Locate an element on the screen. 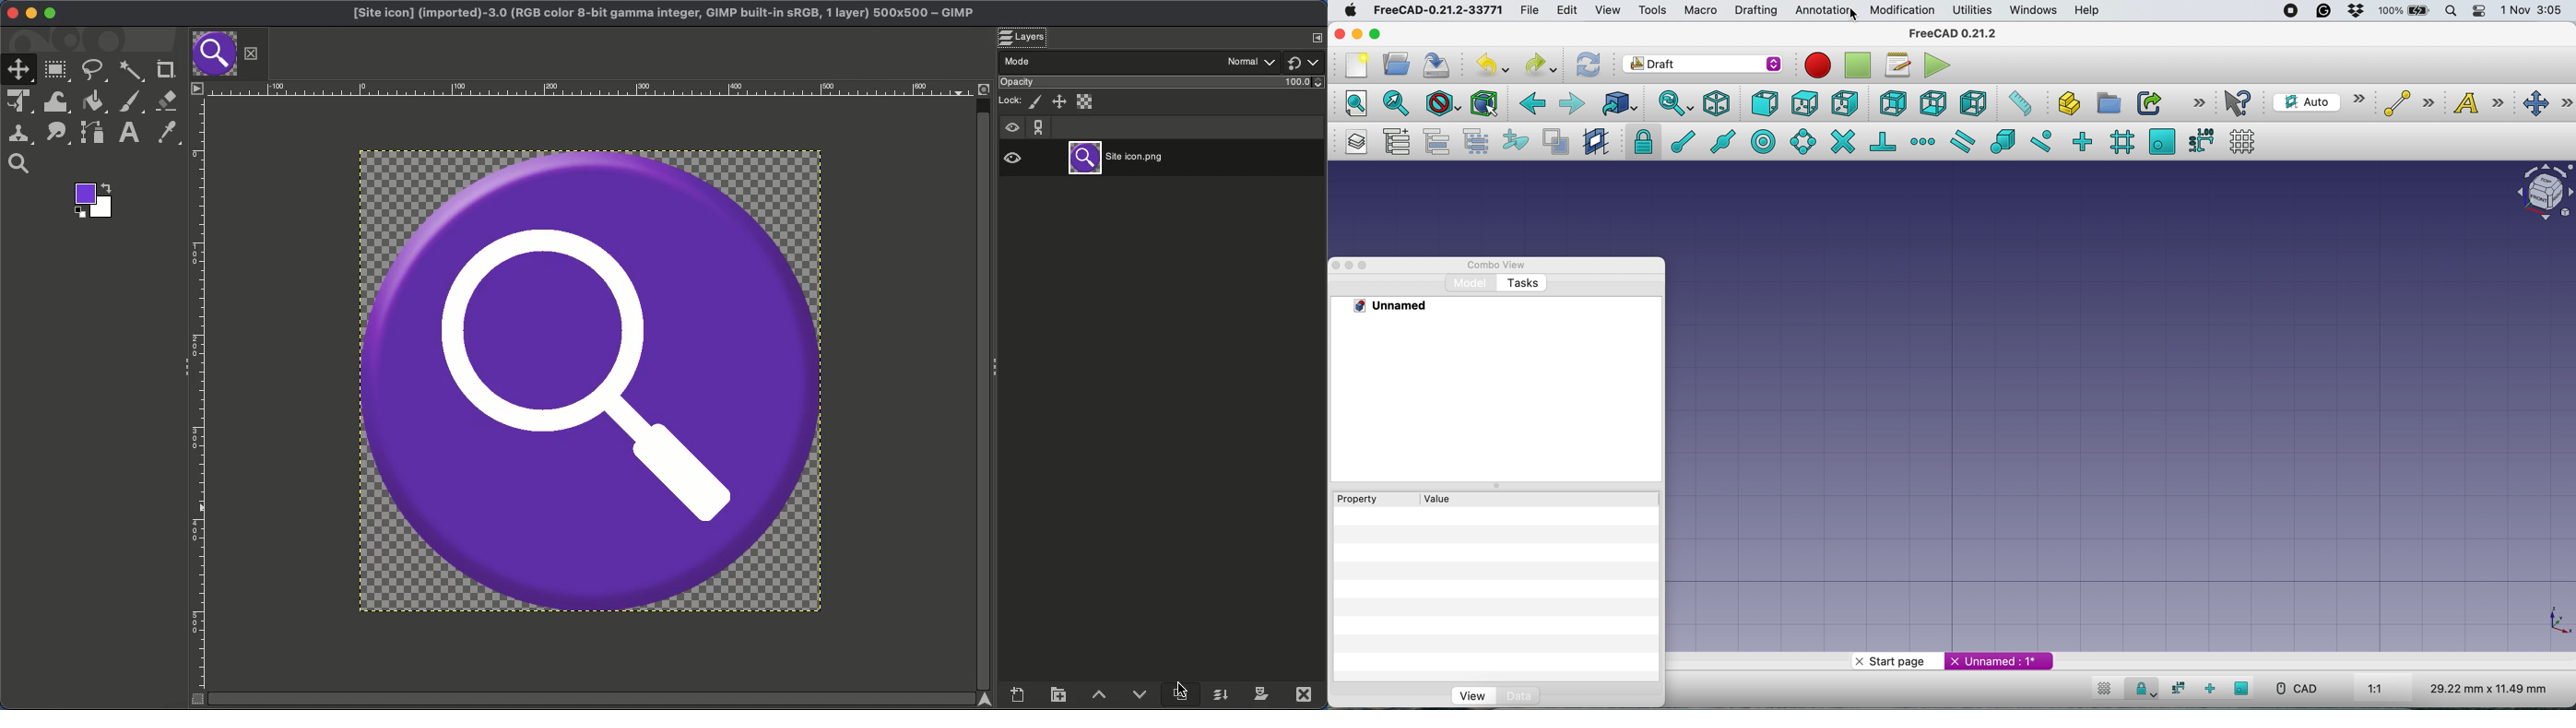  Opacity is located at coordinates (1020, 82).